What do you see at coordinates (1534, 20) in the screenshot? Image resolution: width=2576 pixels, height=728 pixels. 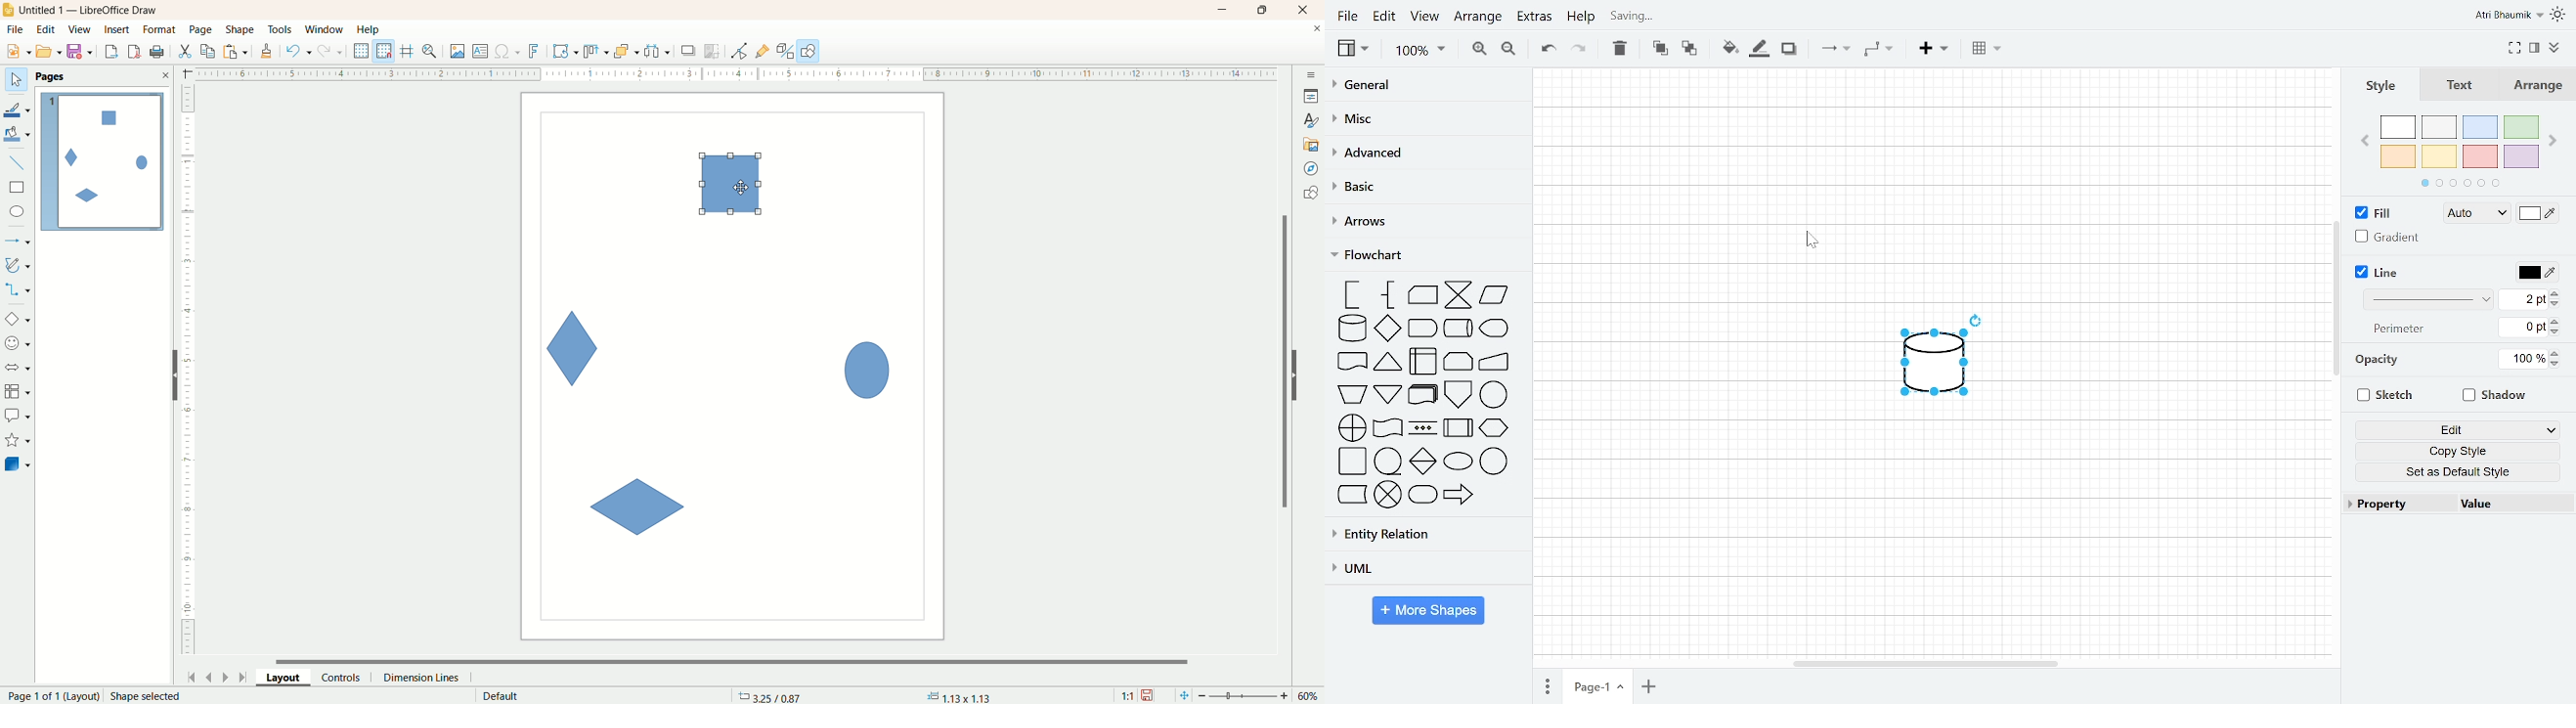 I see `Extras` at bounding box center [1534, 20].